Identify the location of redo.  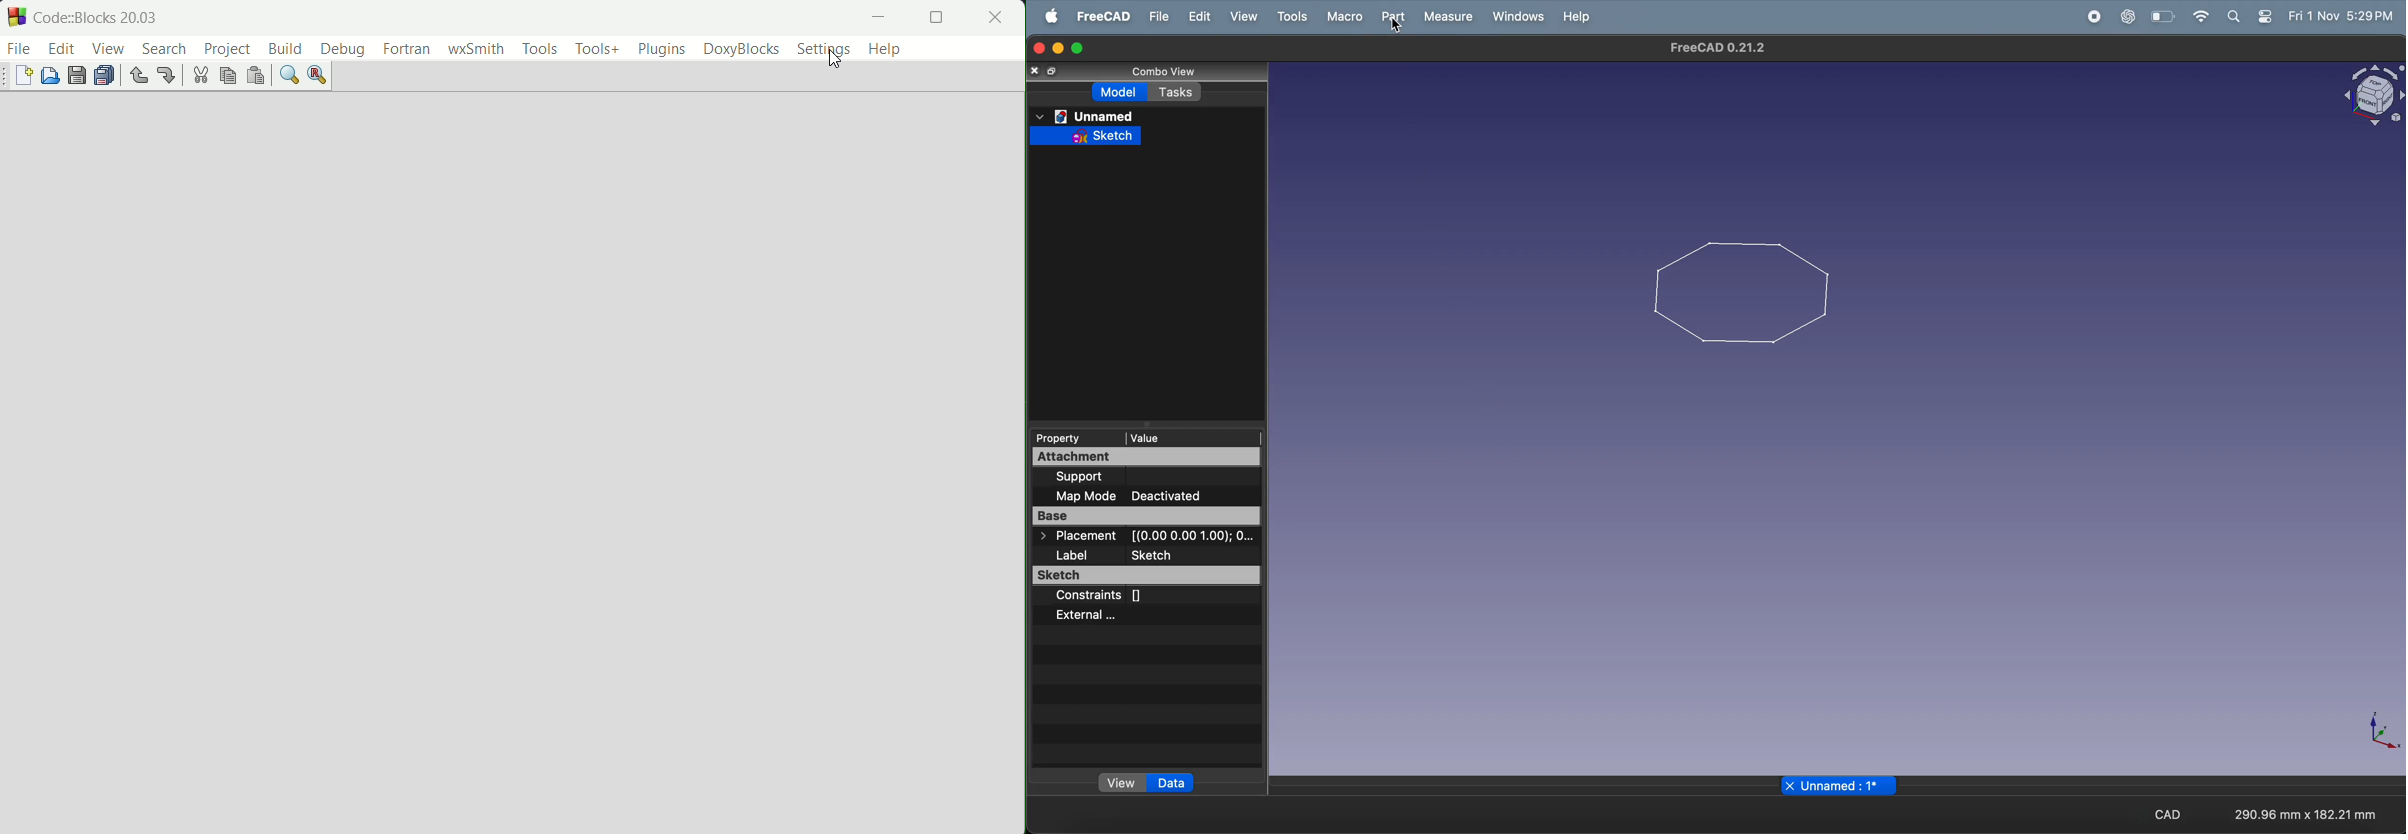
(168, 76).